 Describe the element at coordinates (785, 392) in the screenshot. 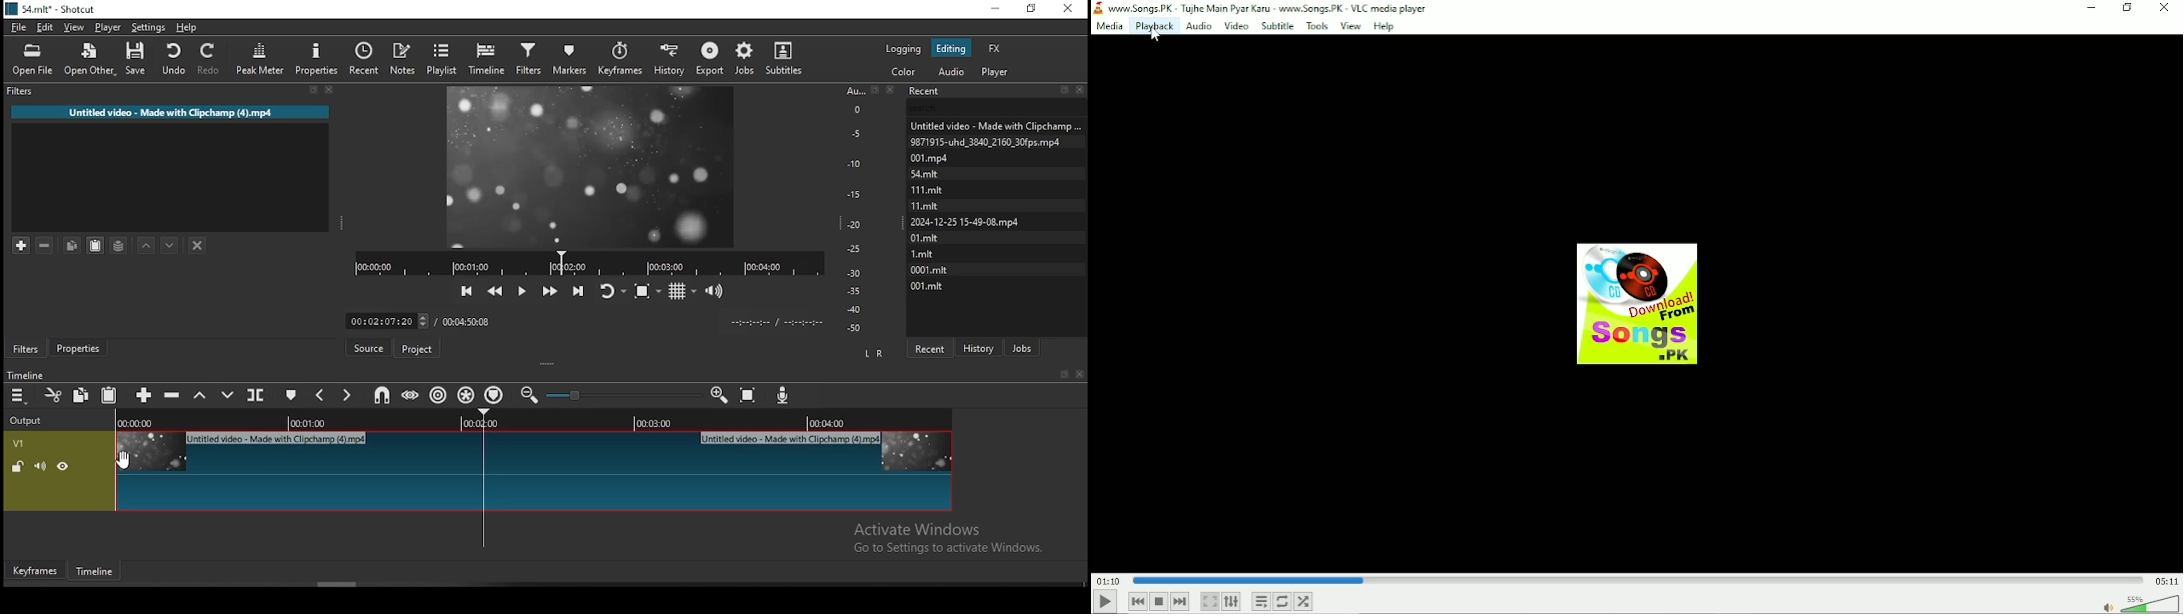

I see `record audio` at that location.